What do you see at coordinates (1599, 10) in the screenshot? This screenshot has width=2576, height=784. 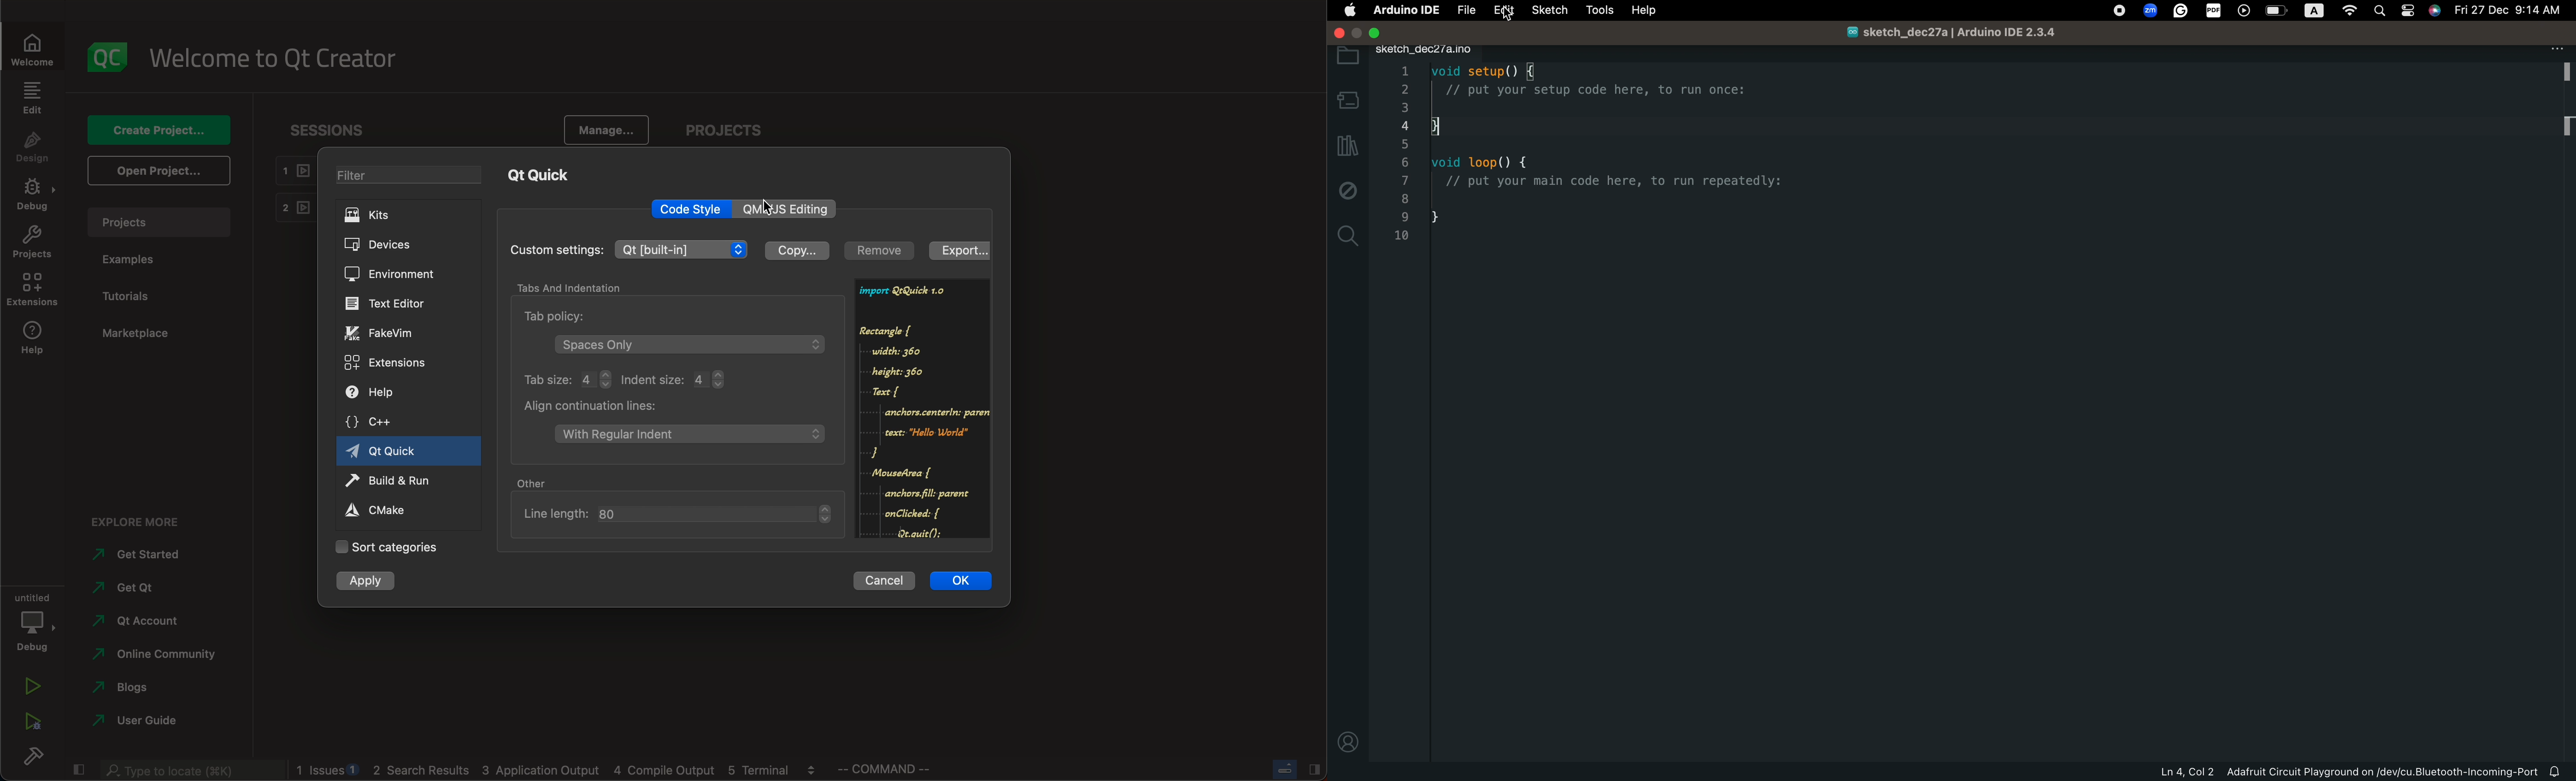 I see `tools` at bounding box center [1599, 10].